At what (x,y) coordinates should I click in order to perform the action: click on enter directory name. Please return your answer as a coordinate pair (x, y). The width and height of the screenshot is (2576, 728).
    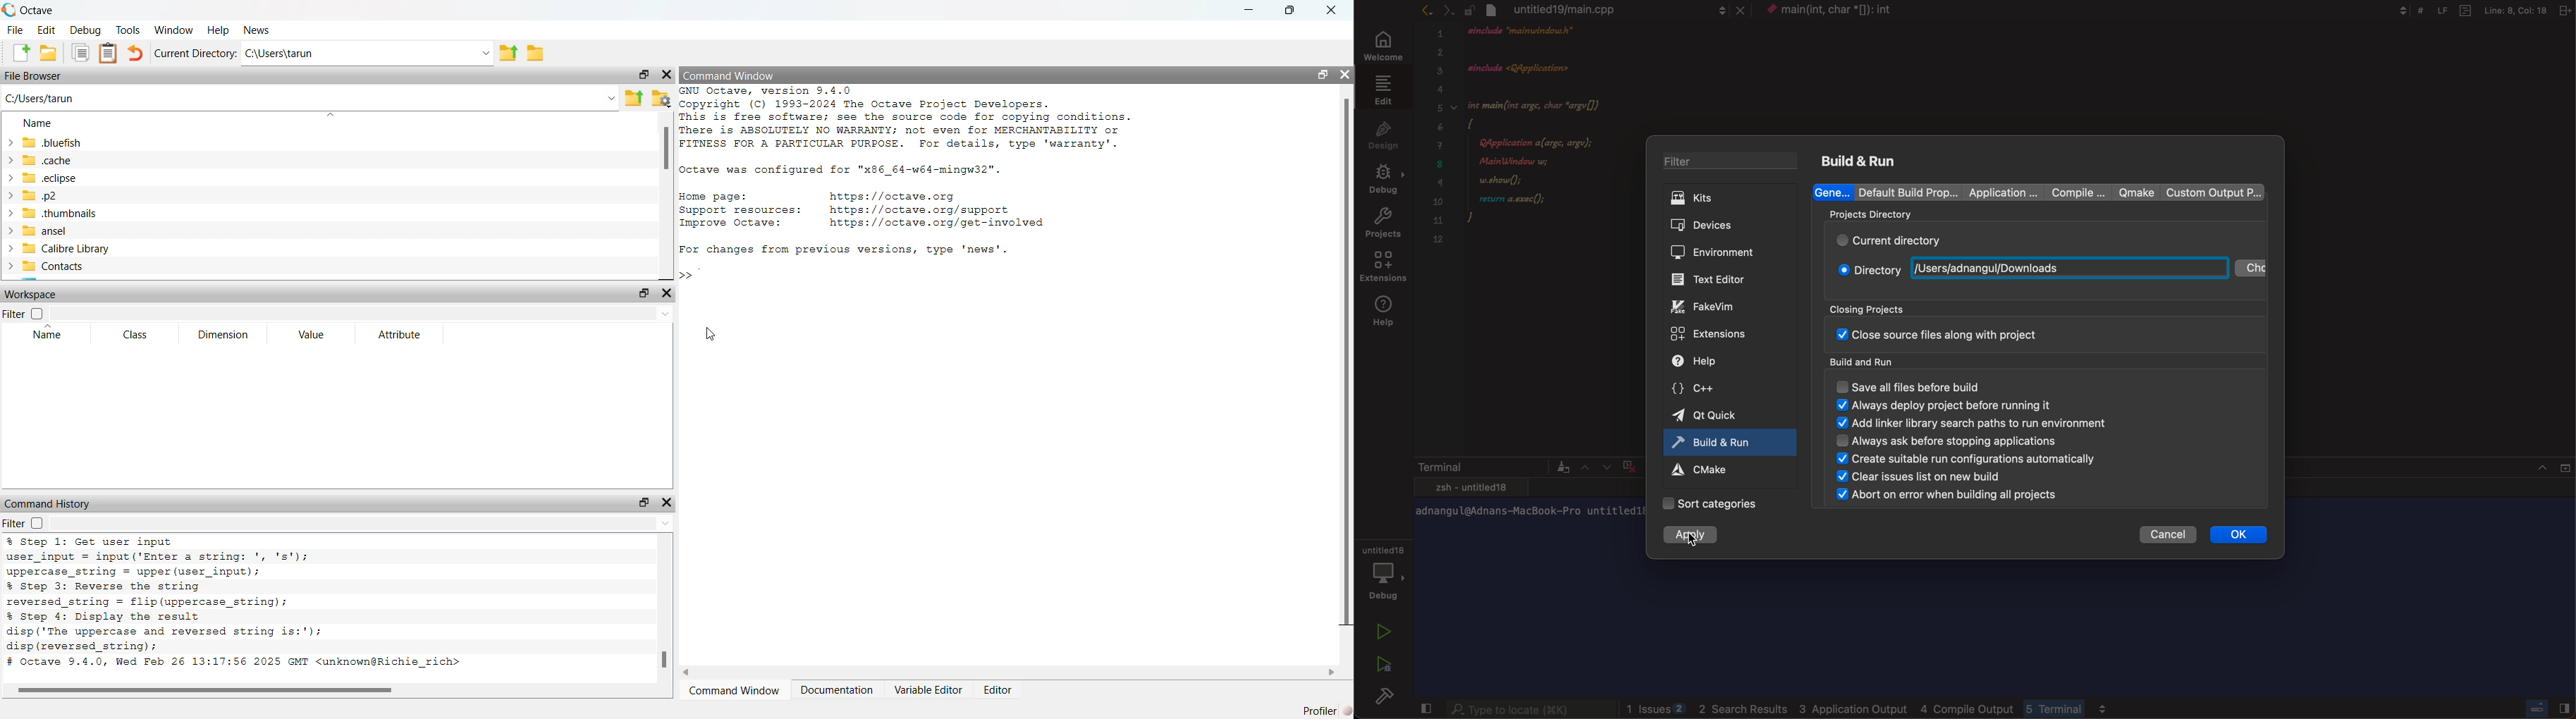
    Looking at the image, I should click on (369, 51).